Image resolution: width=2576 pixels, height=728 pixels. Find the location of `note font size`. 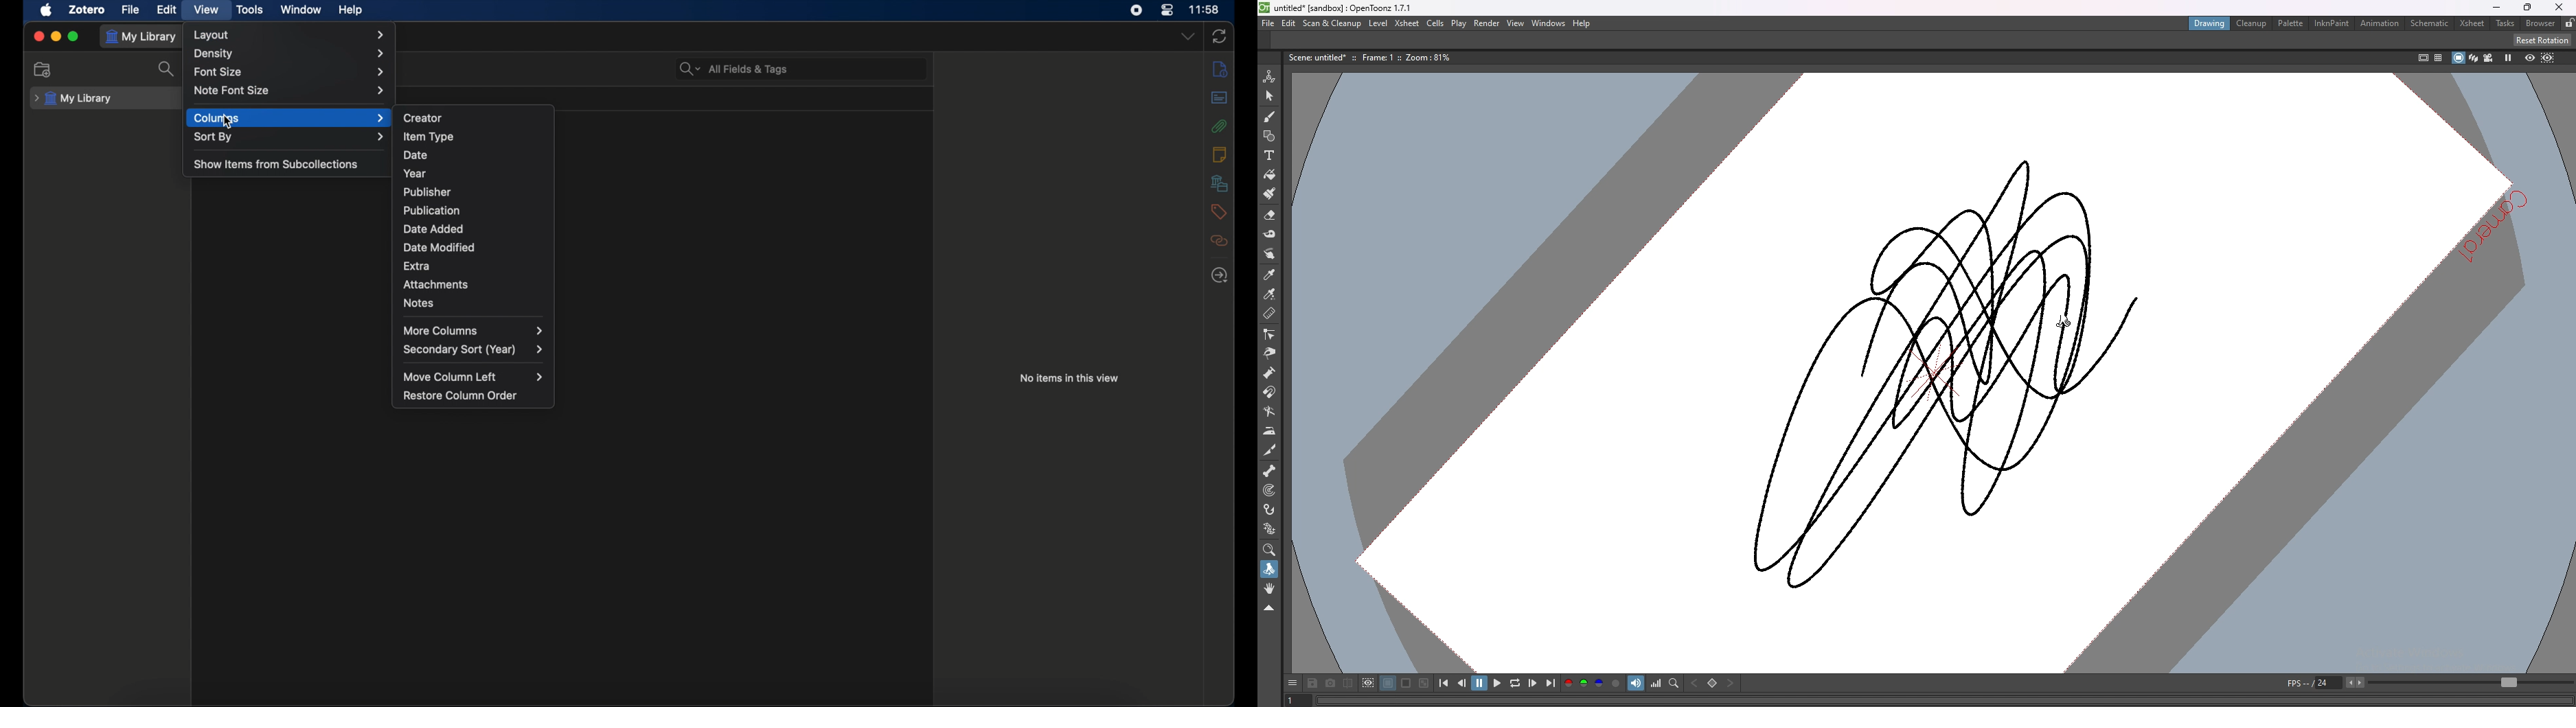

note font size is located at coordinates (291, 90).